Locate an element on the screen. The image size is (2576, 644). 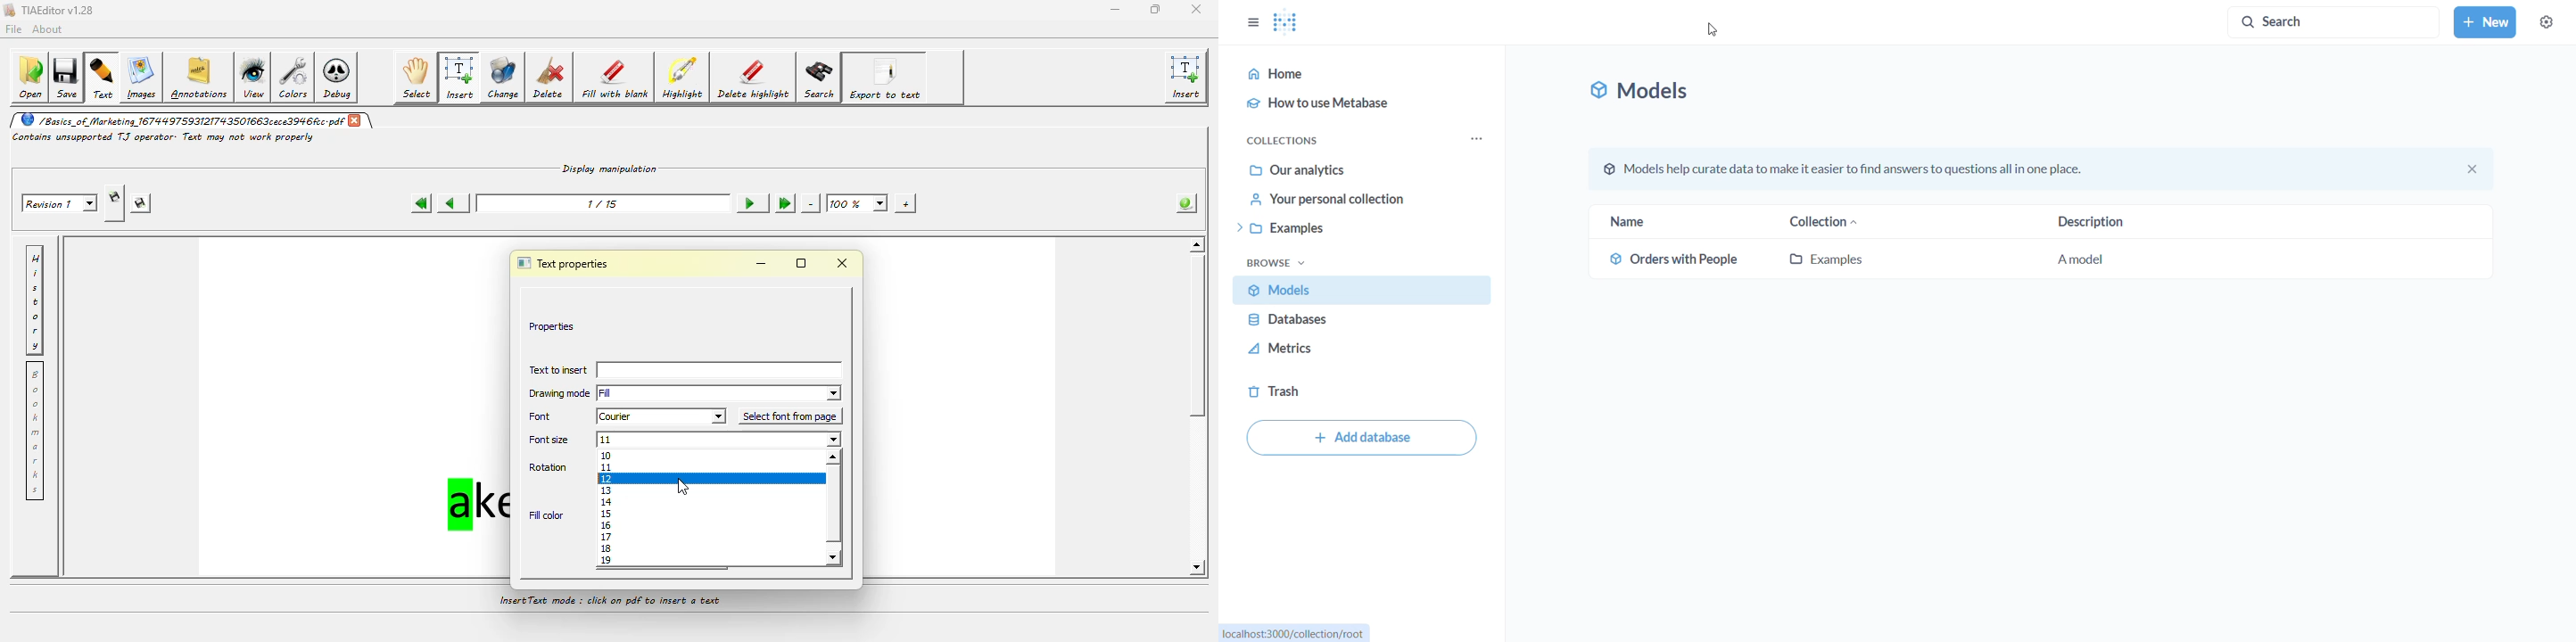
minimize is located at coordinates (761, 264).